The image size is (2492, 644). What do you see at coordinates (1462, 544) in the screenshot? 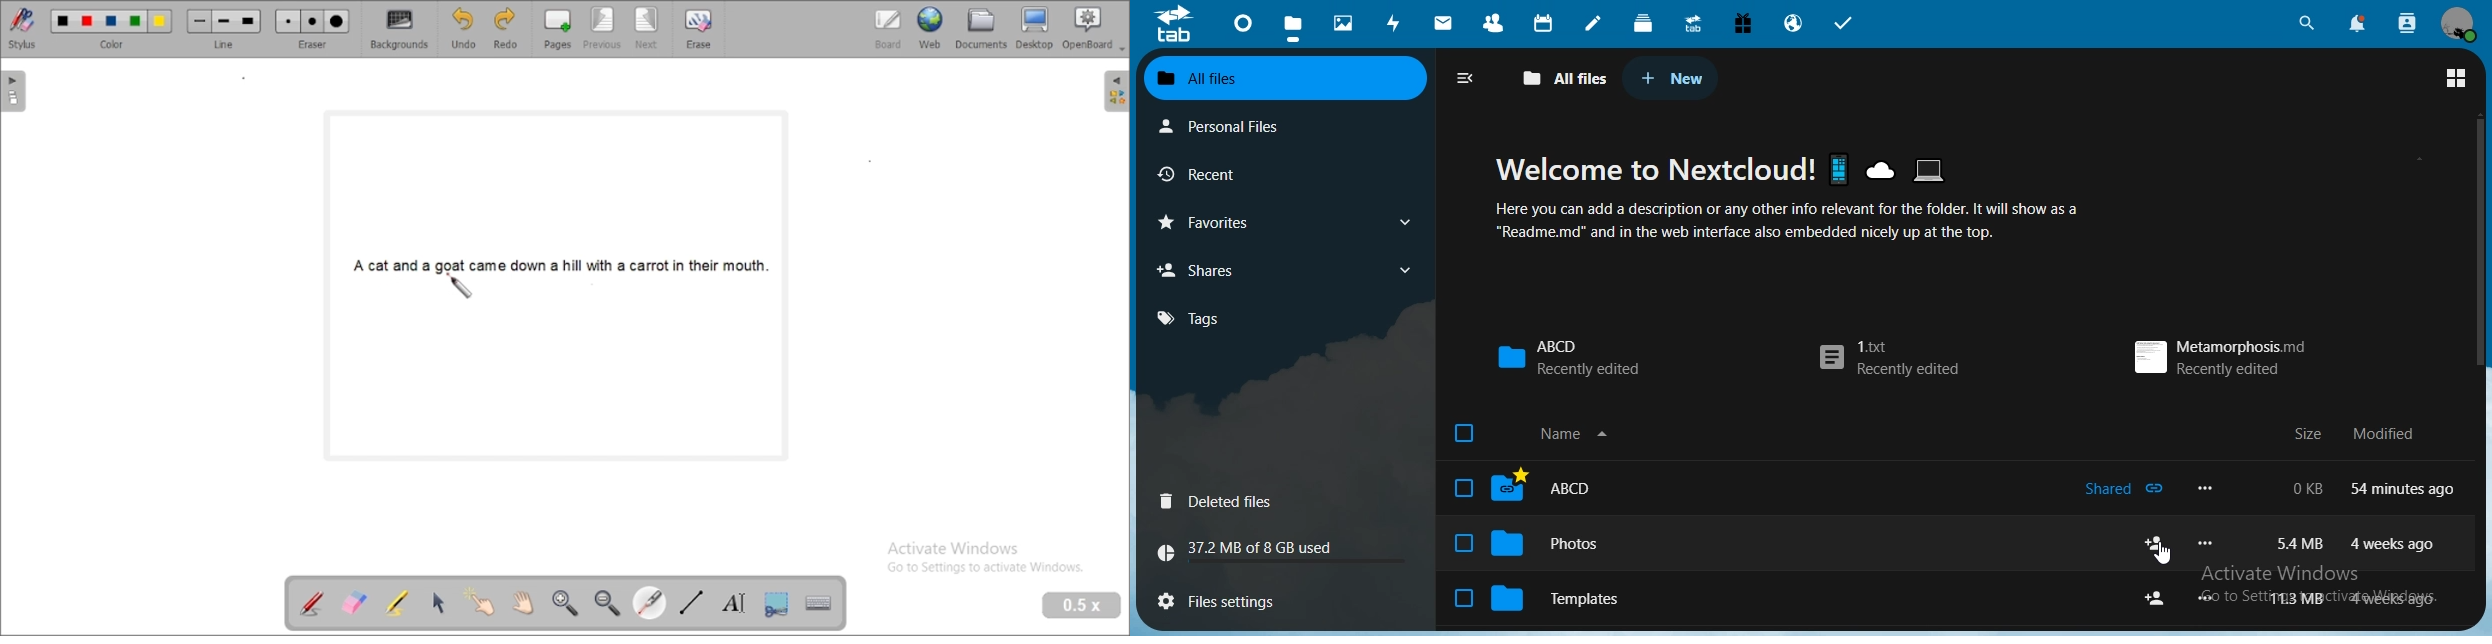
I see `check box` at bounding box center [1462, 544].